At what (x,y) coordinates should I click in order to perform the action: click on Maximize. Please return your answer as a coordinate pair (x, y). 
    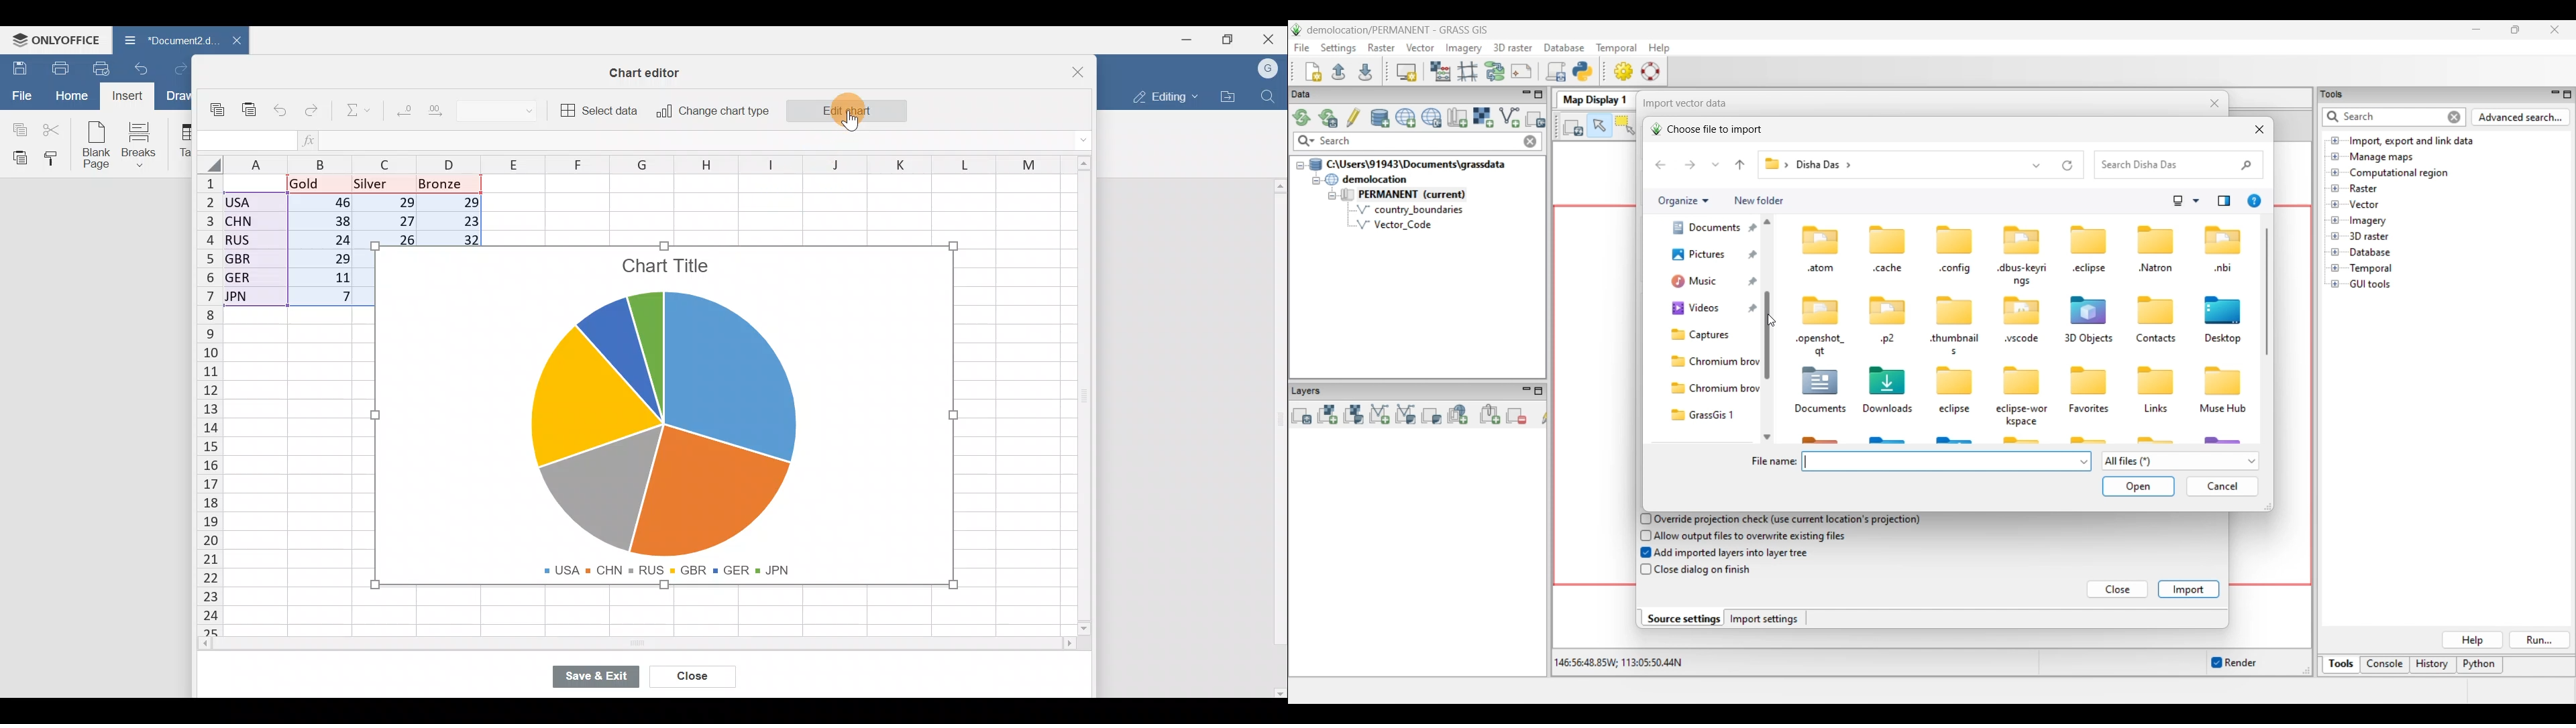
    Looking at the image, I should click on (1233, 38).